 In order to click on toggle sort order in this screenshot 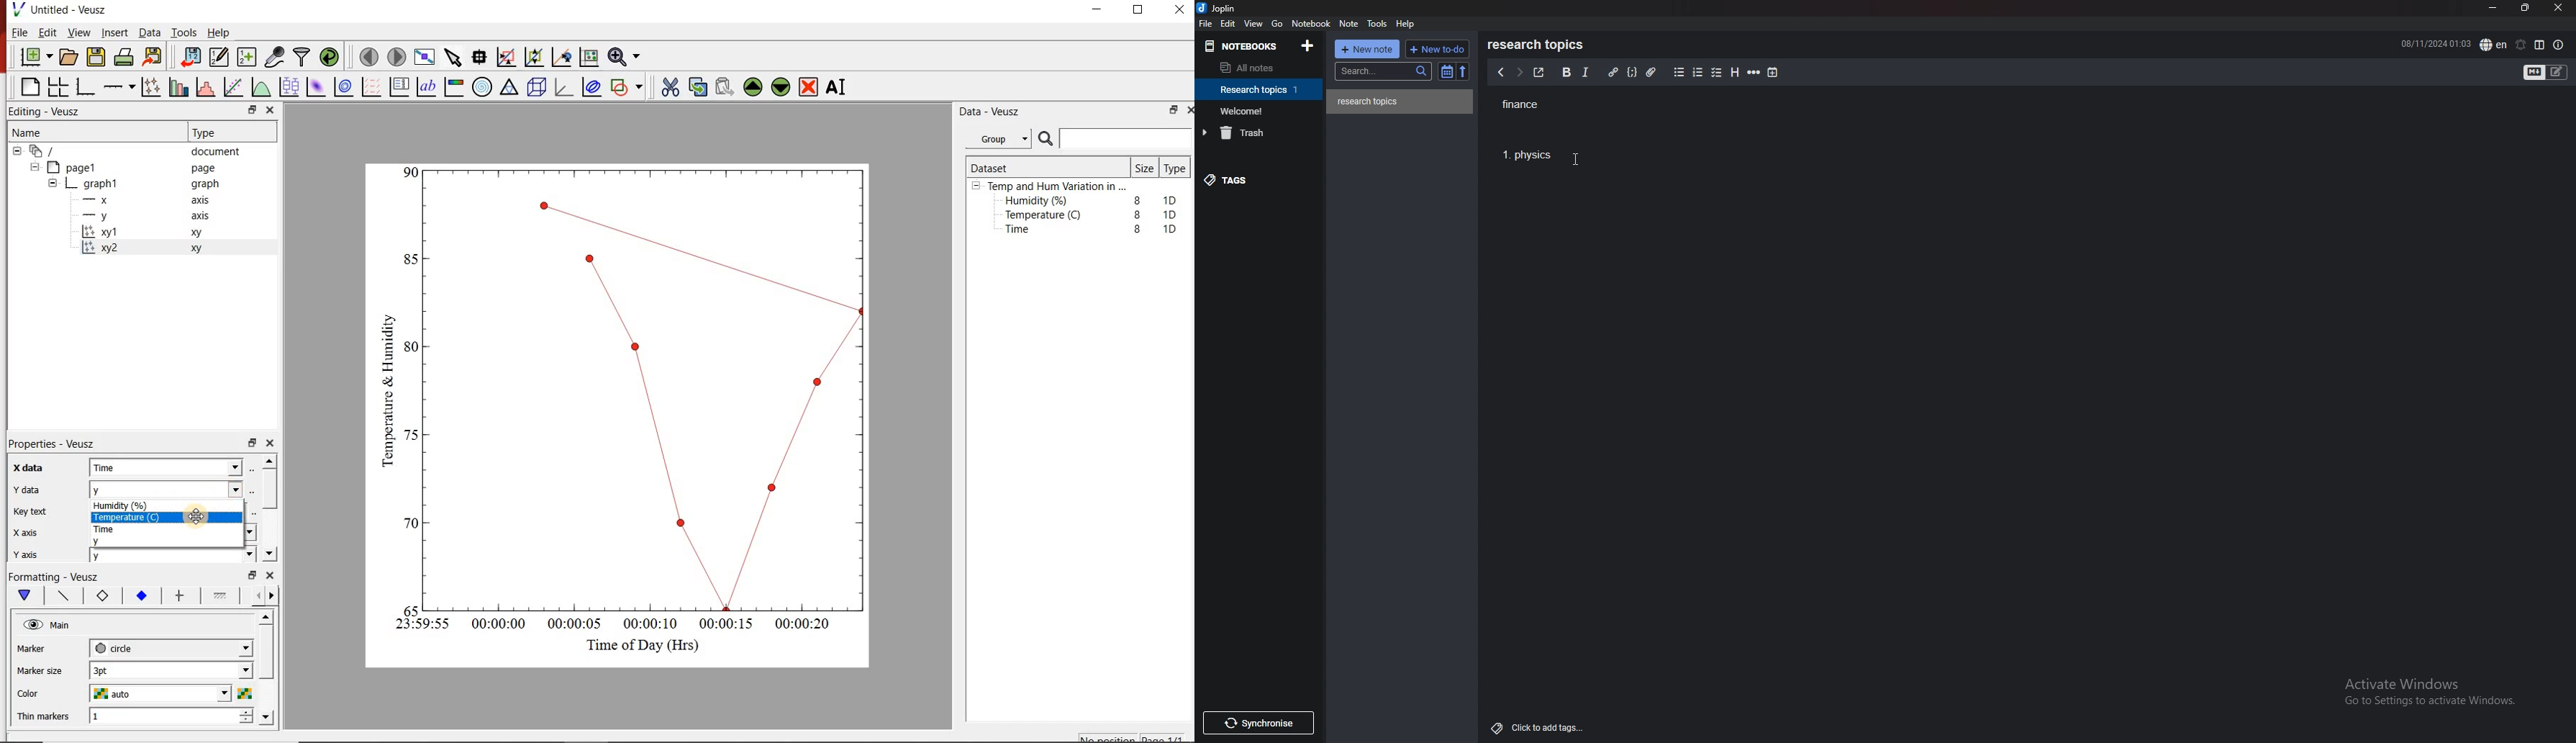, I will do `click(1447, 72)`.